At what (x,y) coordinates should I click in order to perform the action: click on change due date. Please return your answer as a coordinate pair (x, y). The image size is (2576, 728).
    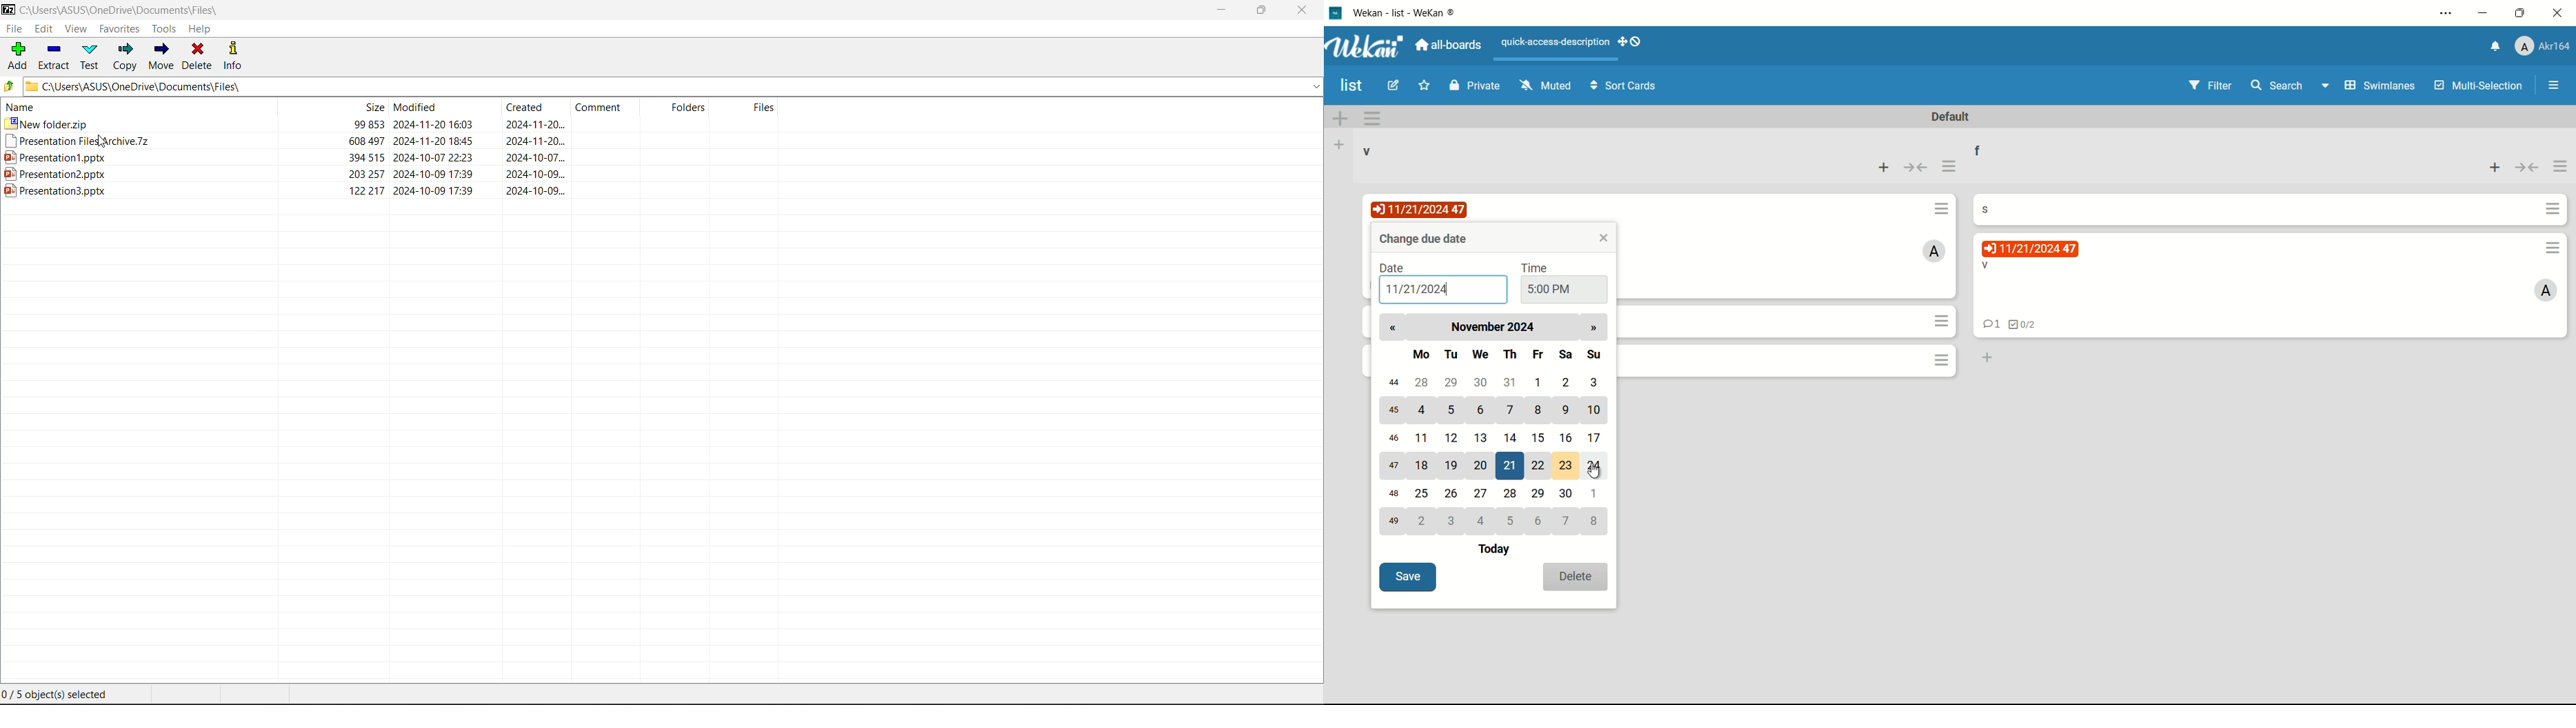
    Looking at the image, I should click on (1425, 238).